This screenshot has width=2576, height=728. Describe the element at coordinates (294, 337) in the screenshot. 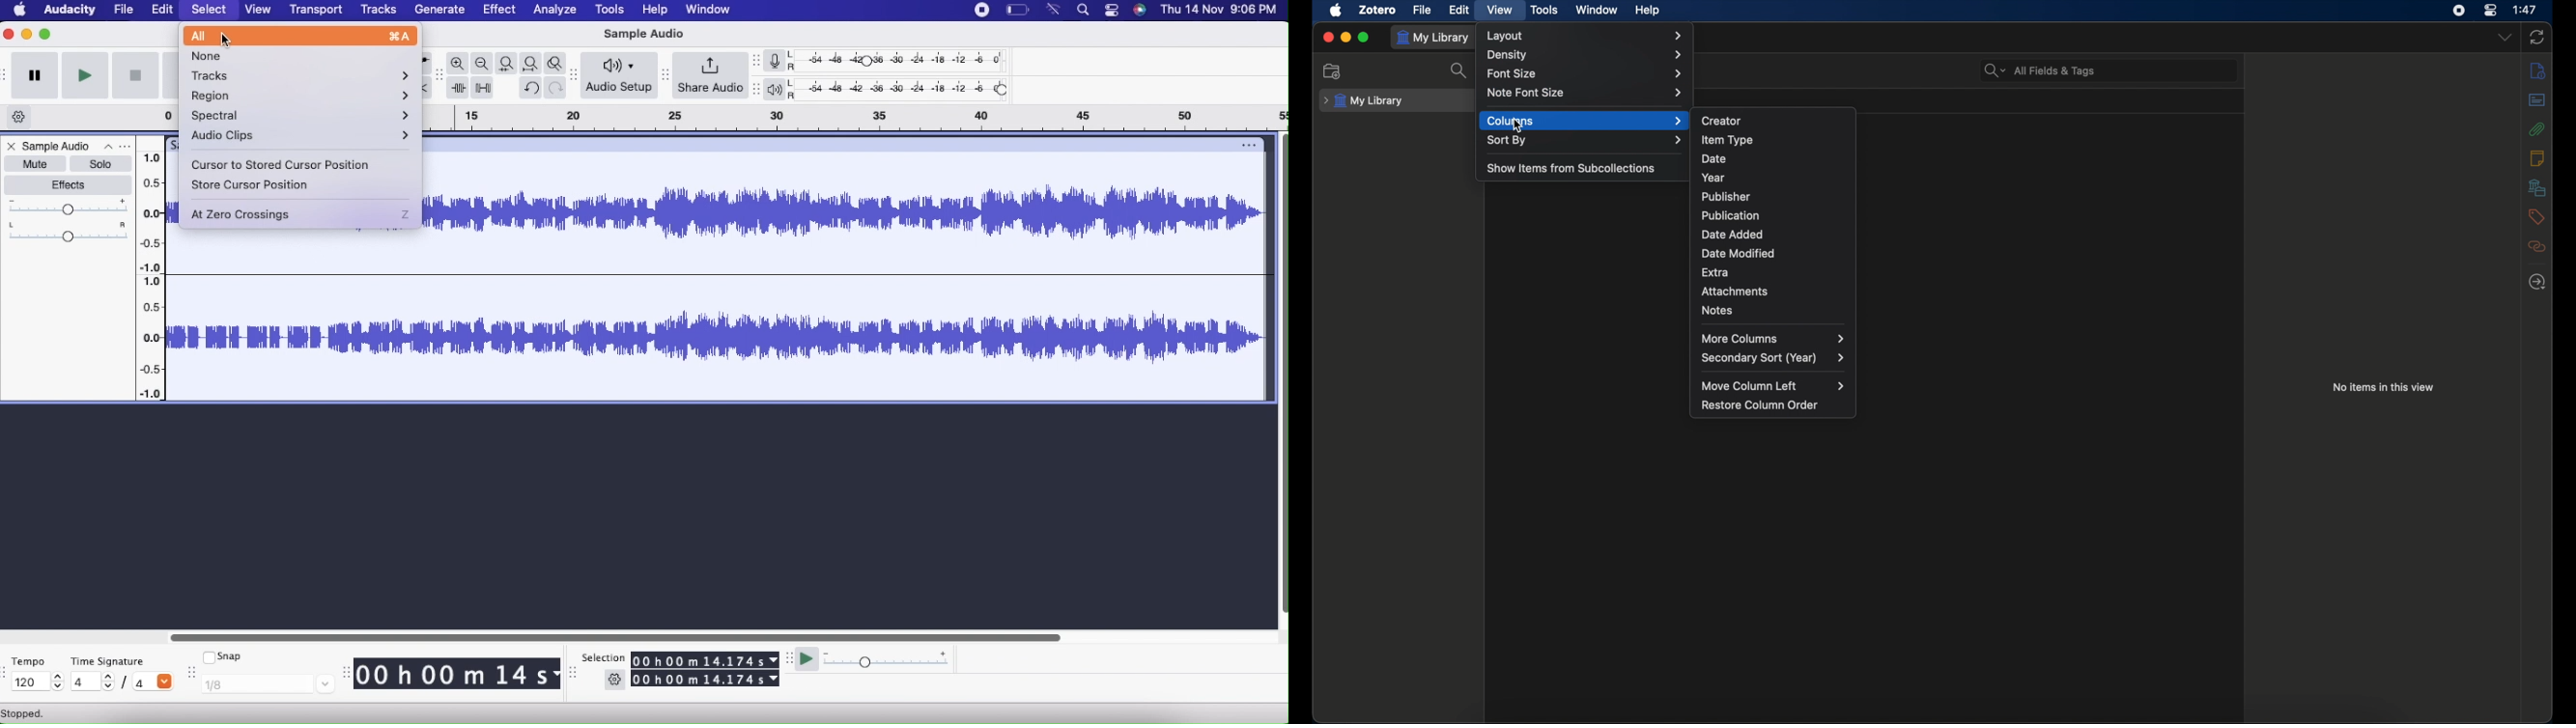

I see `Sample Audio` at that location.